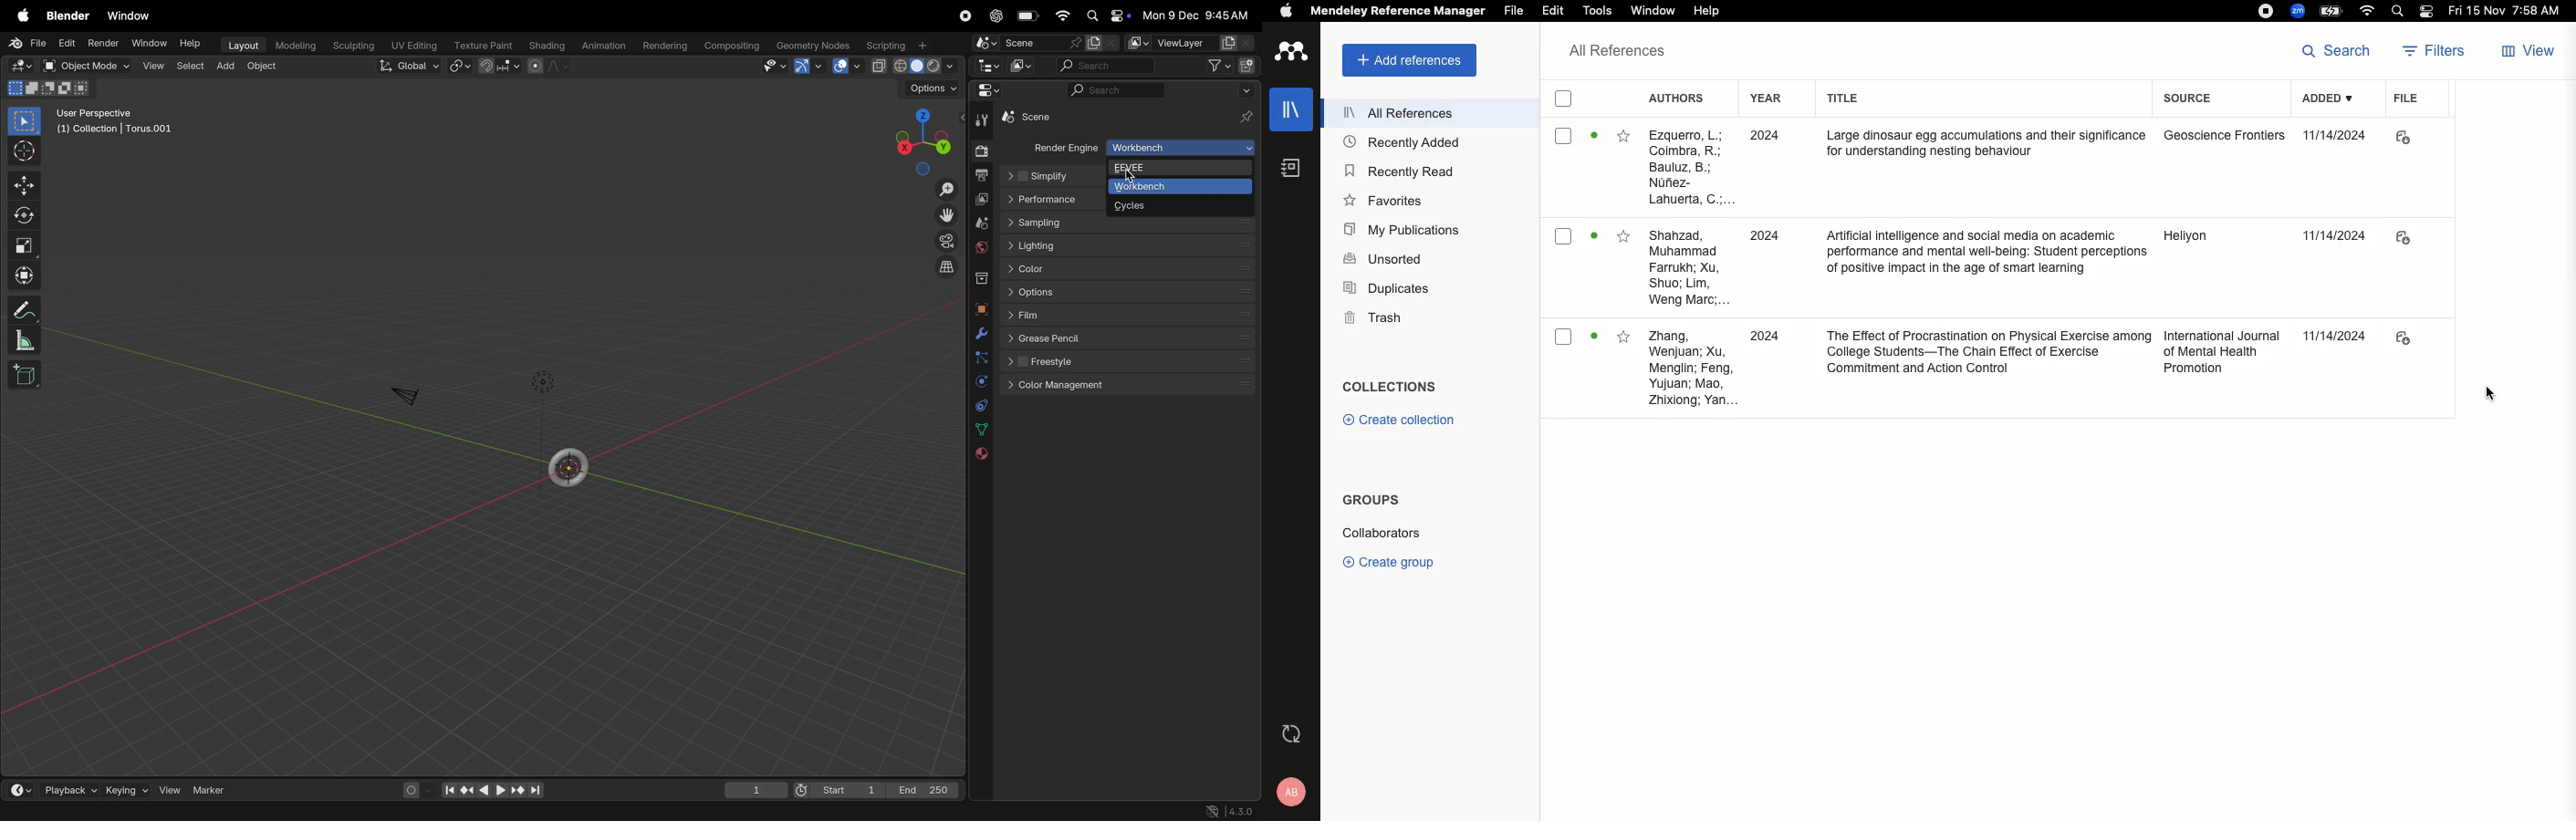  I want to click on torus 0.01, so click(1036, 119).